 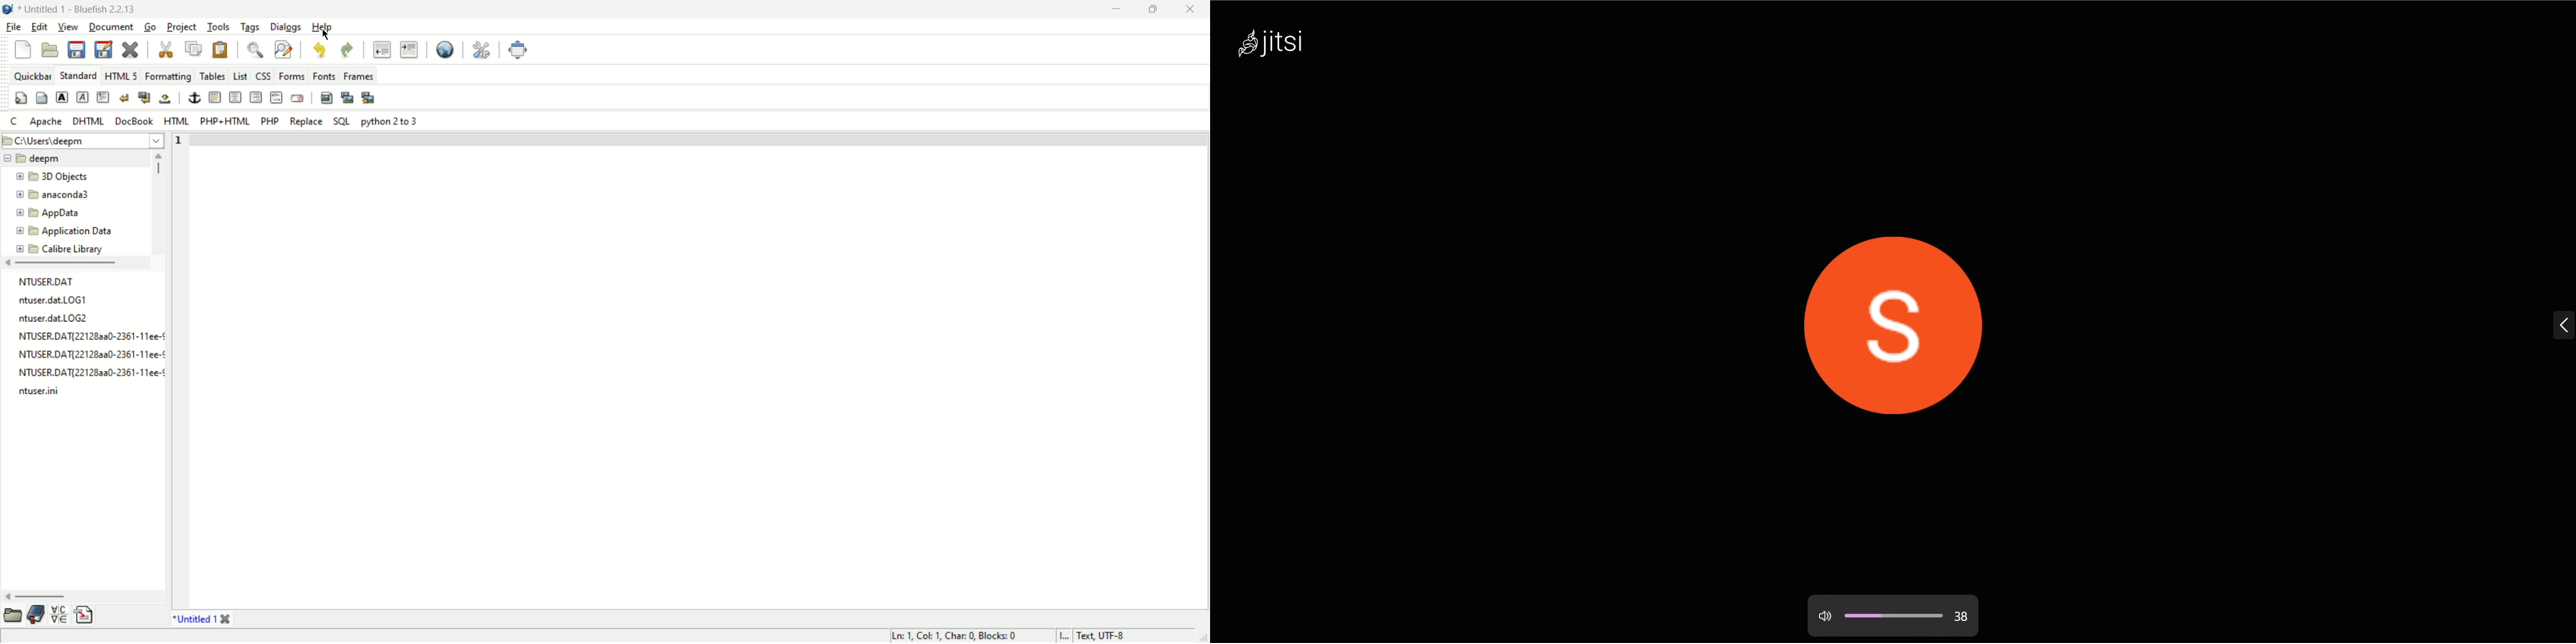 What do you see at coordinates (8, 9) in the screenshot?
I see `application icon` at bounding box center [8, 9].